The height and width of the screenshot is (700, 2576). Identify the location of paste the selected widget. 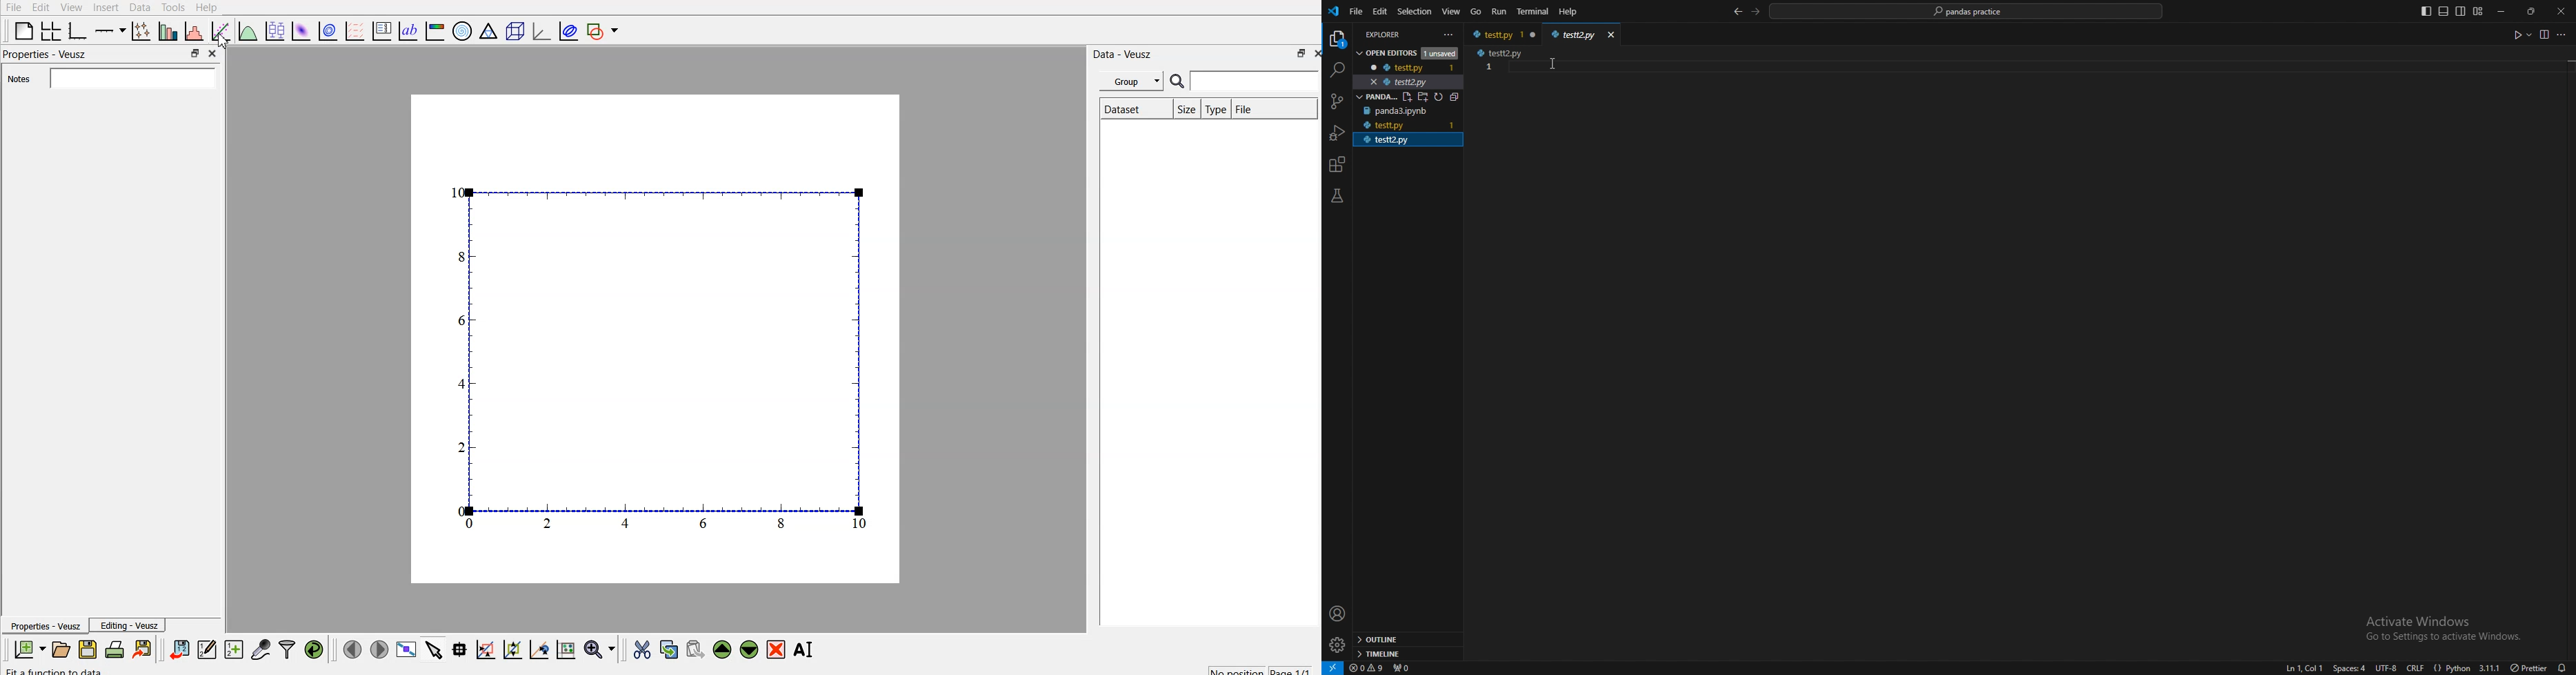
(695, 649).